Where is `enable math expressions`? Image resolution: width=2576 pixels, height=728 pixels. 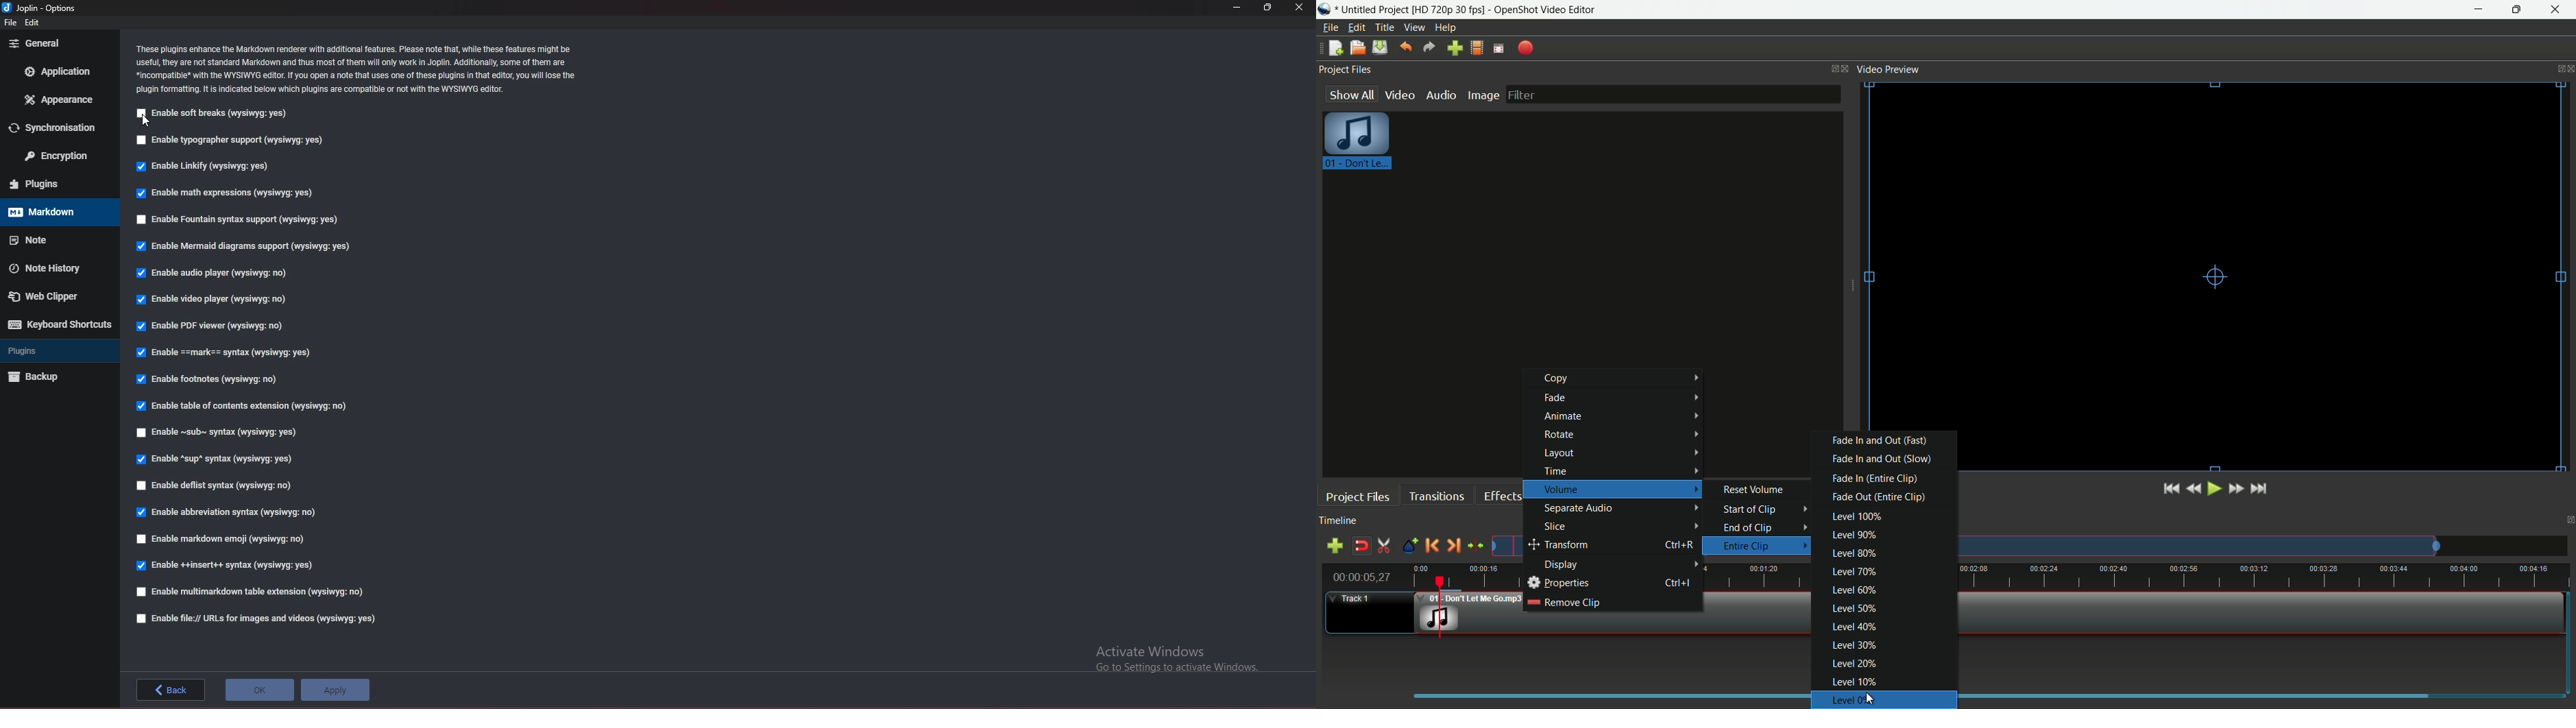
enable math expressions is located at coordinates (223, 193).